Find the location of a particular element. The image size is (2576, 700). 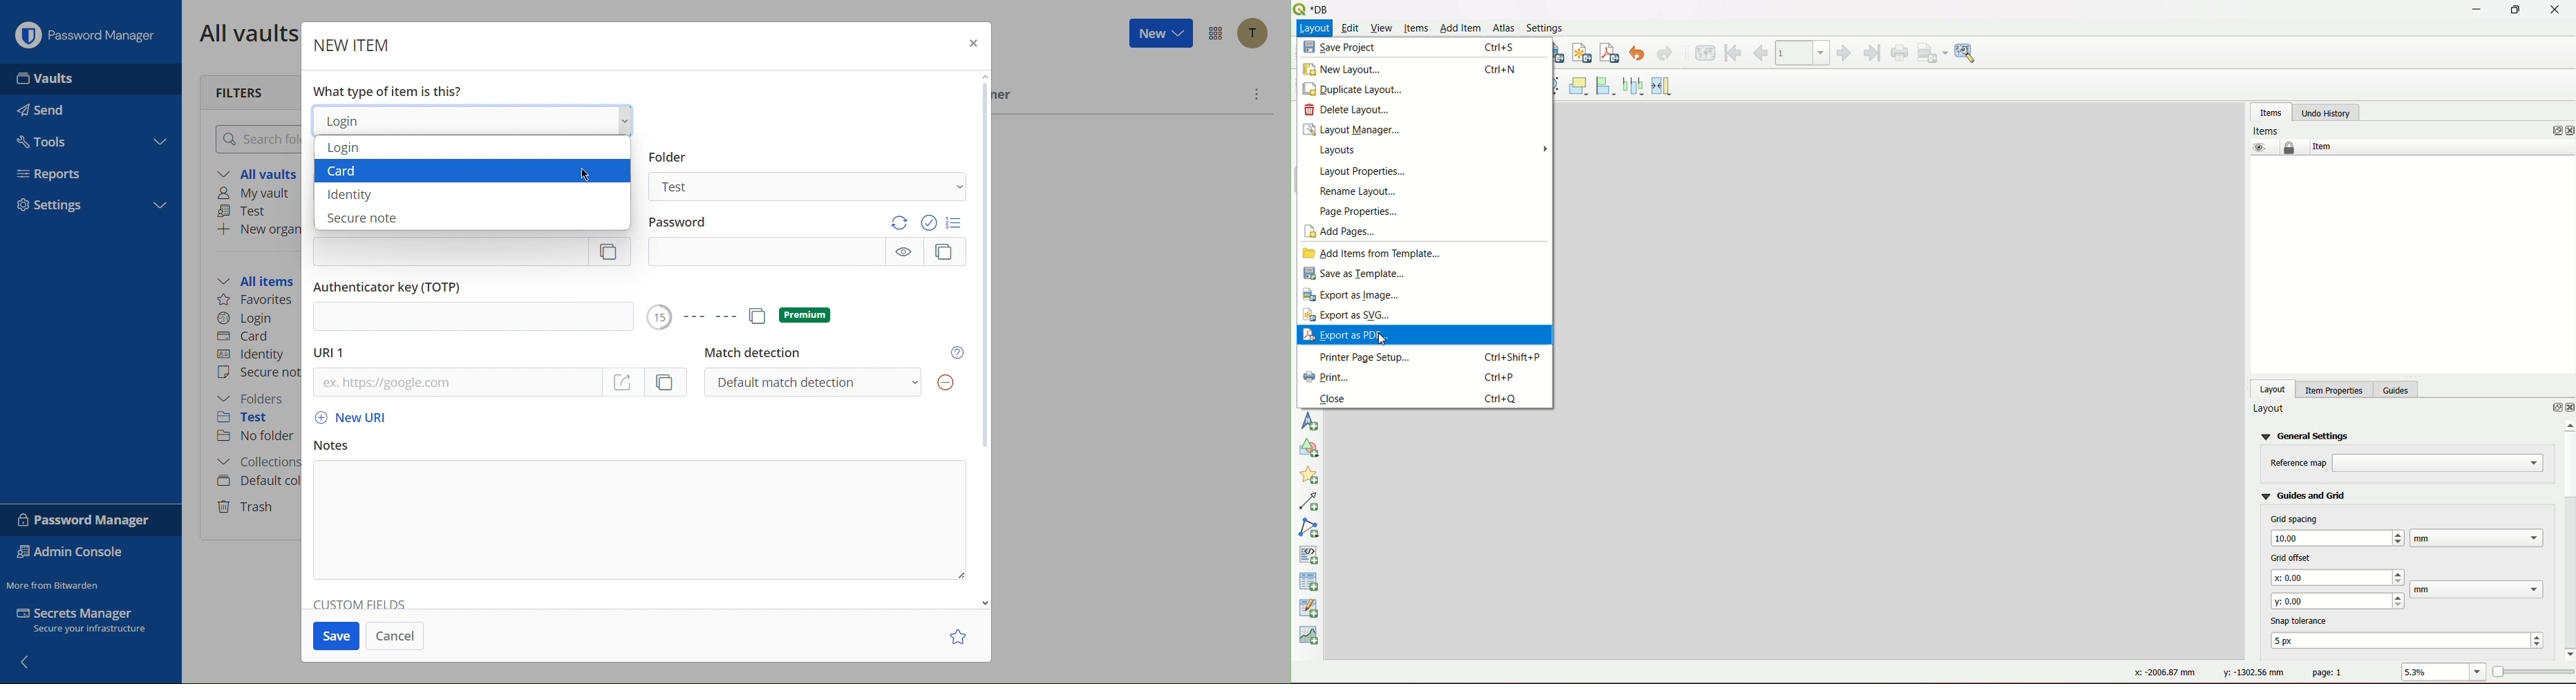

zoom is located at coordinates (2479, 673).